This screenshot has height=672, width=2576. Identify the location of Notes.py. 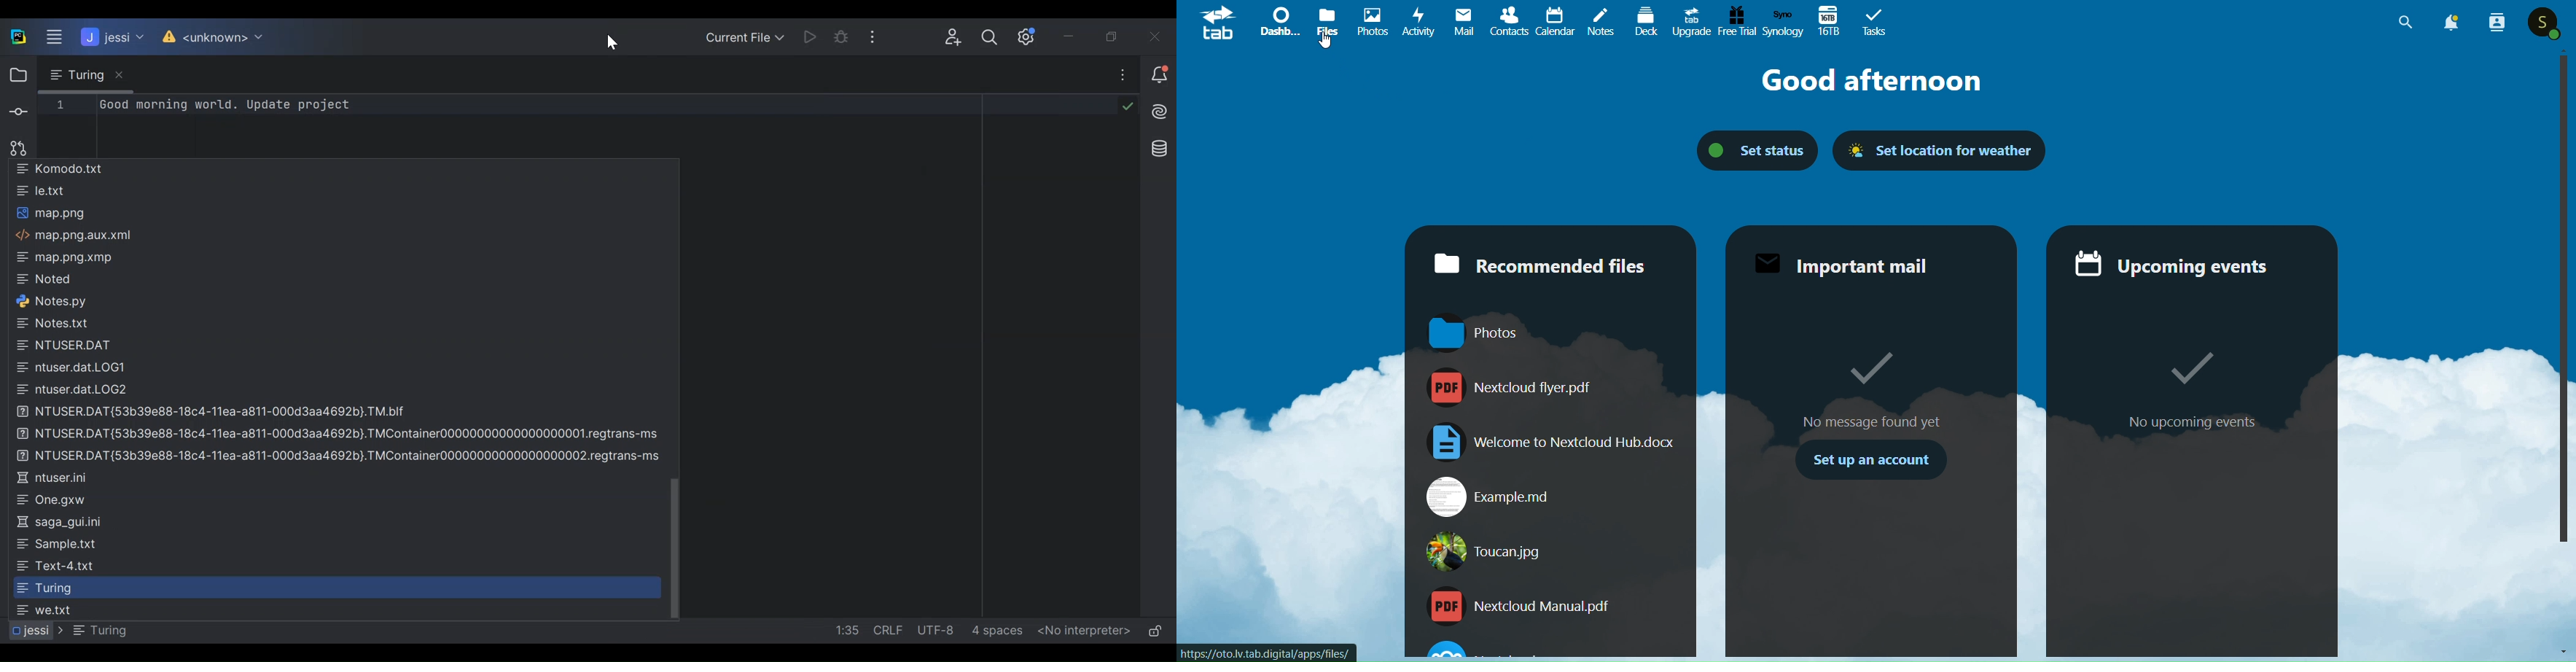
(54, 300).